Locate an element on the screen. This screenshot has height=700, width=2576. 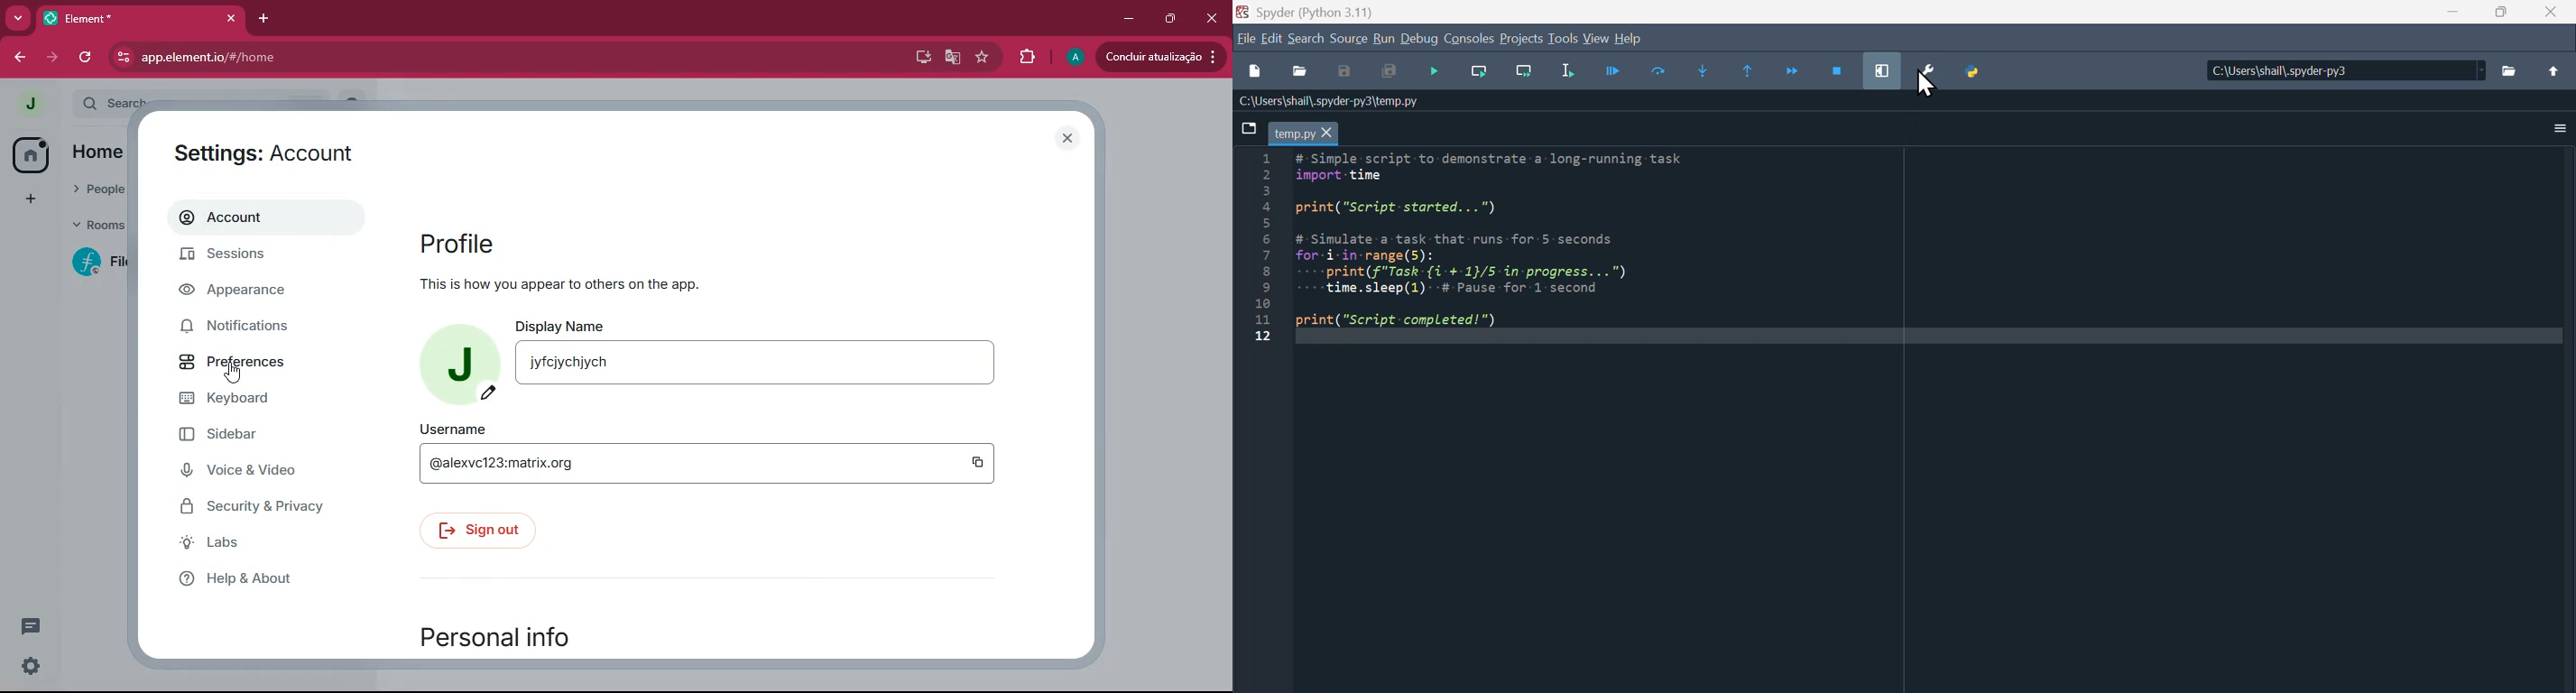
Step into function is located at coordinates (1704, 69).